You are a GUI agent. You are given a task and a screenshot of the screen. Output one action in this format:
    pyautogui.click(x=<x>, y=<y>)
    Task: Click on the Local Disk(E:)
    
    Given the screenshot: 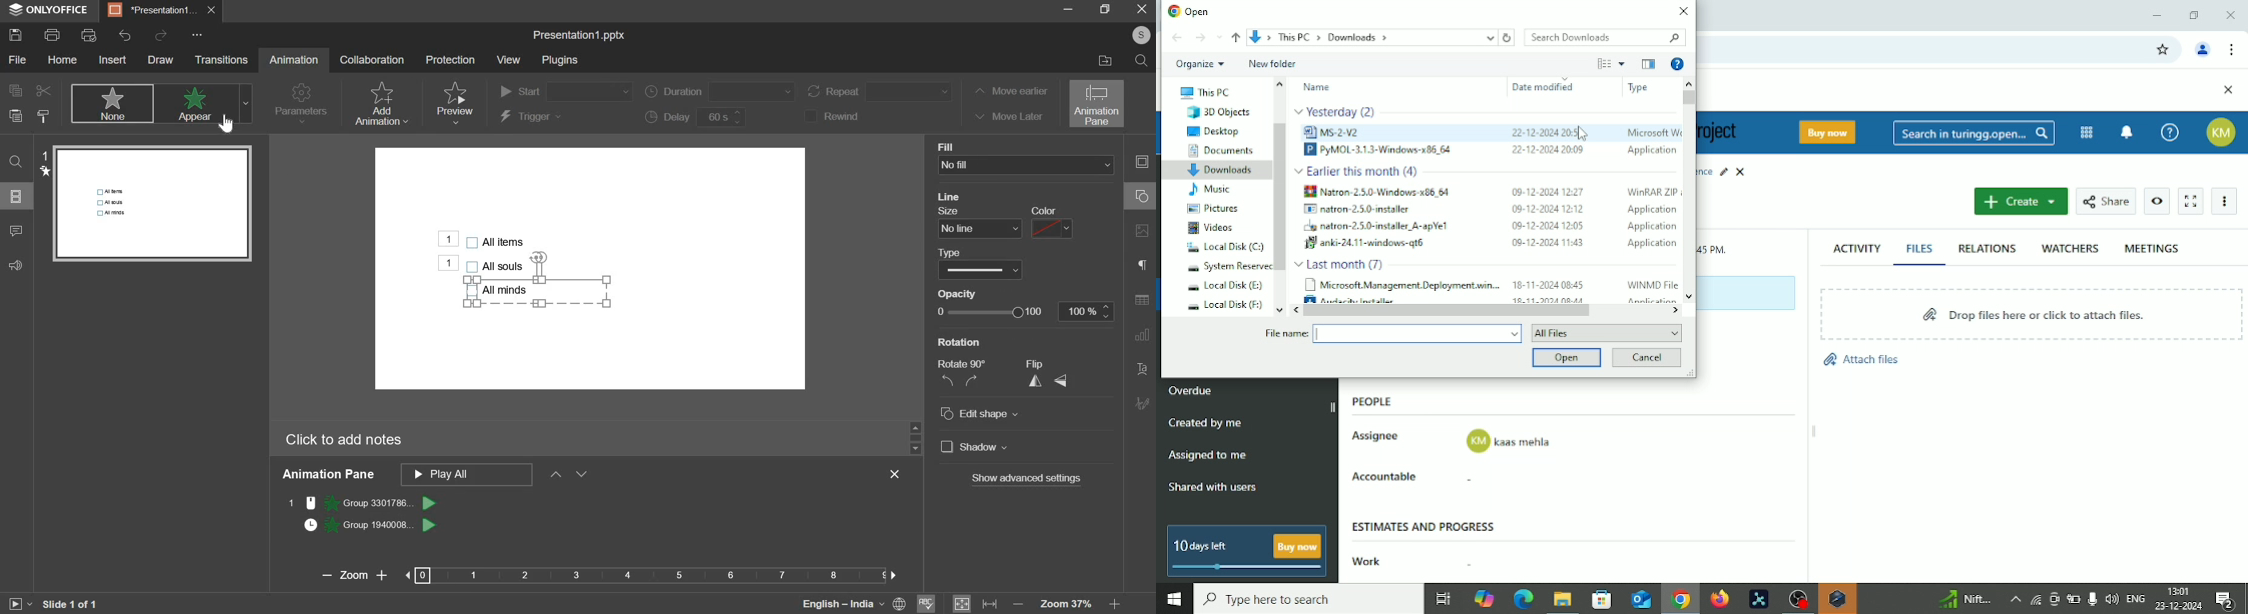 What is the action you would take?
    pyautogui.click(x=1225, y=286)
    